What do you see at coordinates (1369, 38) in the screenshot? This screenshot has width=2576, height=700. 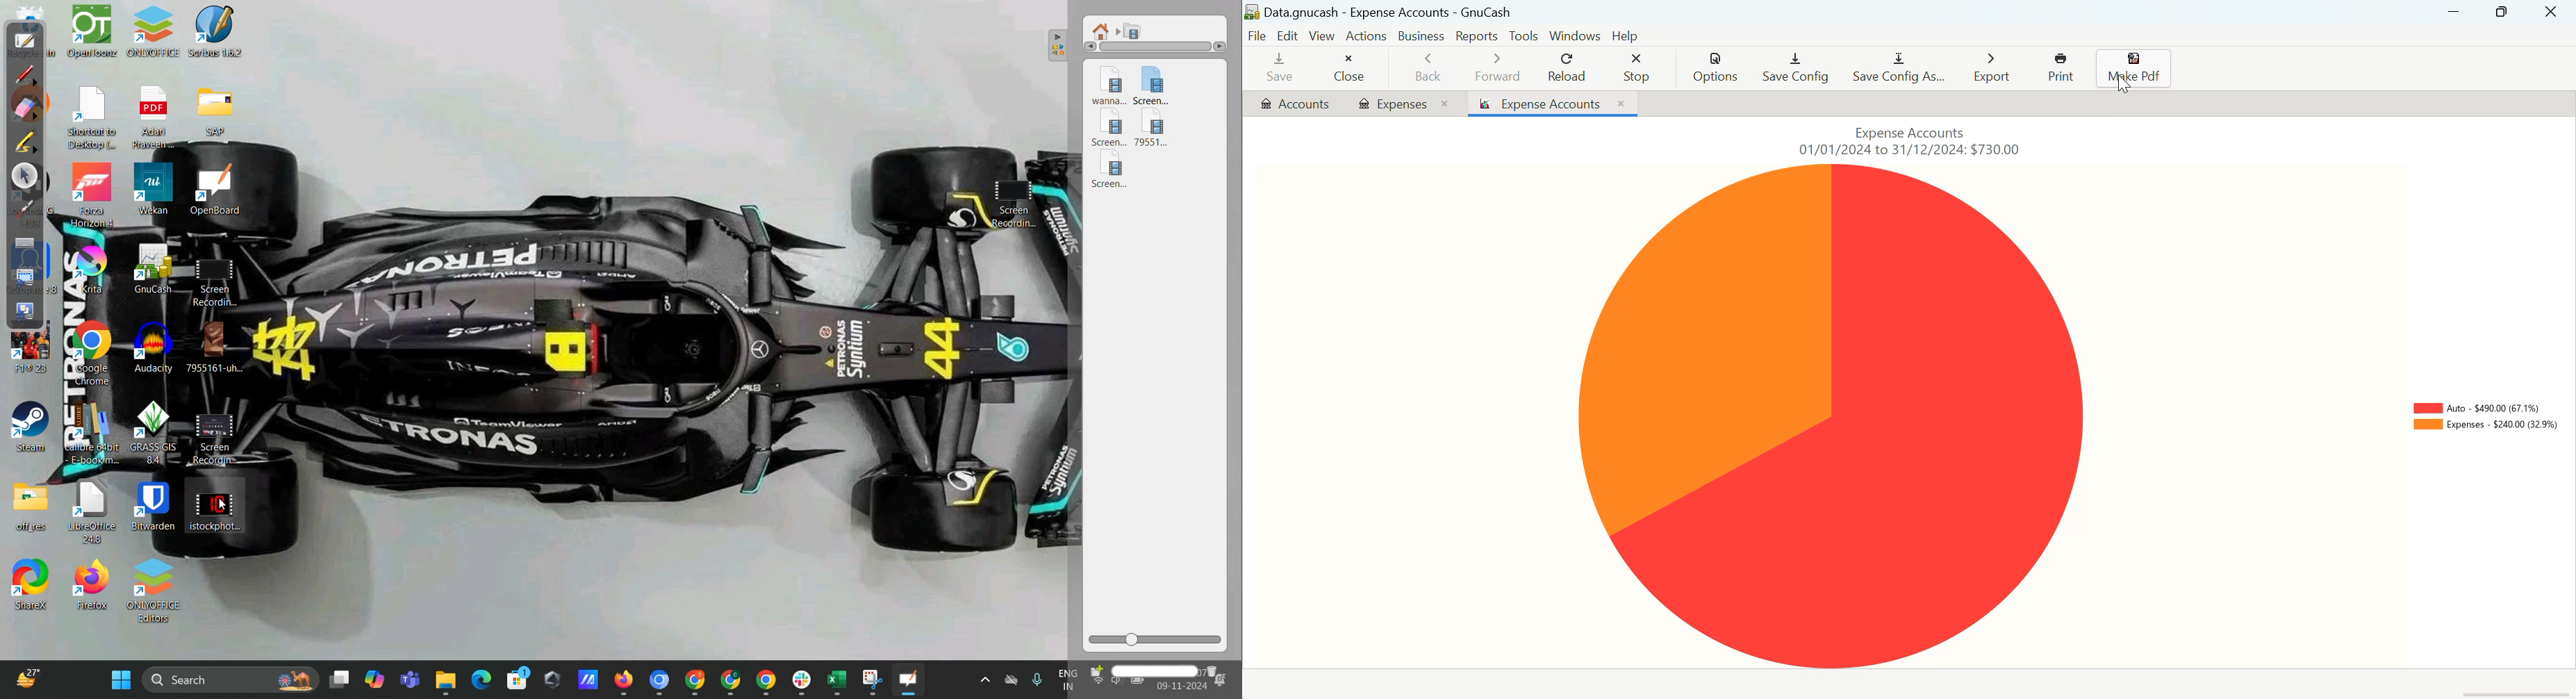 I see `Actions` at bounding box center [1369, 38].